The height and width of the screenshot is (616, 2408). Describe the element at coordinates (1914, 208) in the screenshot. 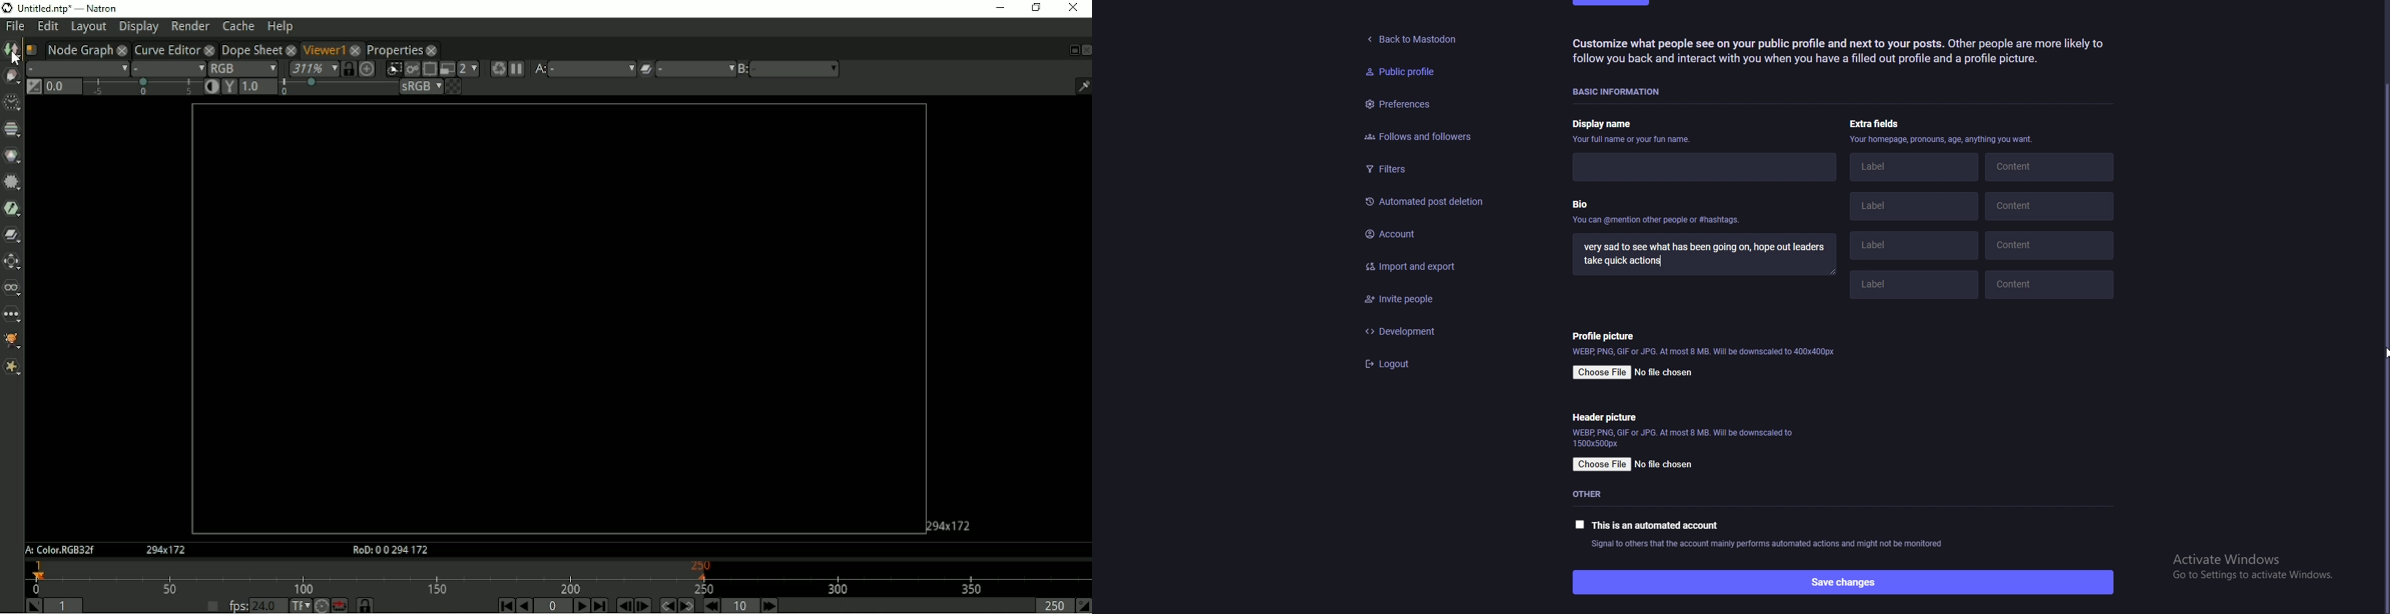

I see `label` at that location.